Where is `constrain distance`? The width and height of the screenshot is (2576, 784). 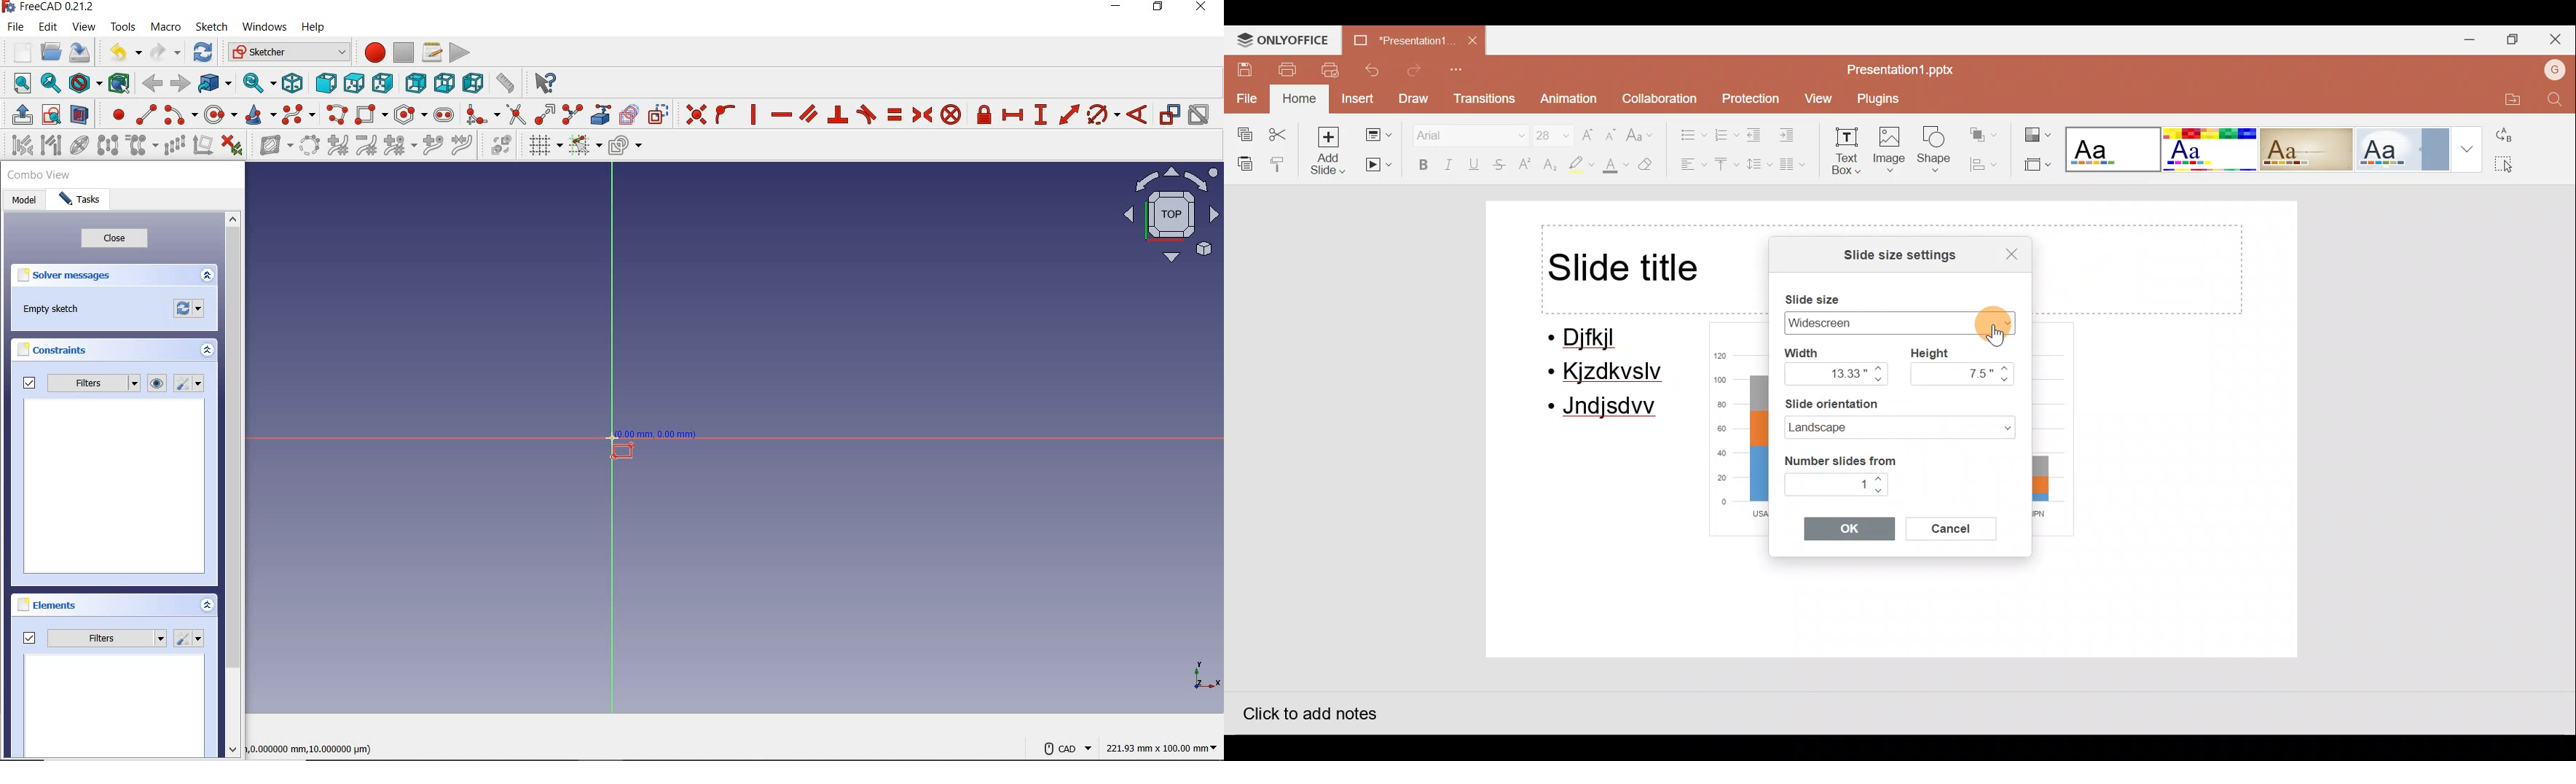
constrain distance is located at coordinates (1068, 114).